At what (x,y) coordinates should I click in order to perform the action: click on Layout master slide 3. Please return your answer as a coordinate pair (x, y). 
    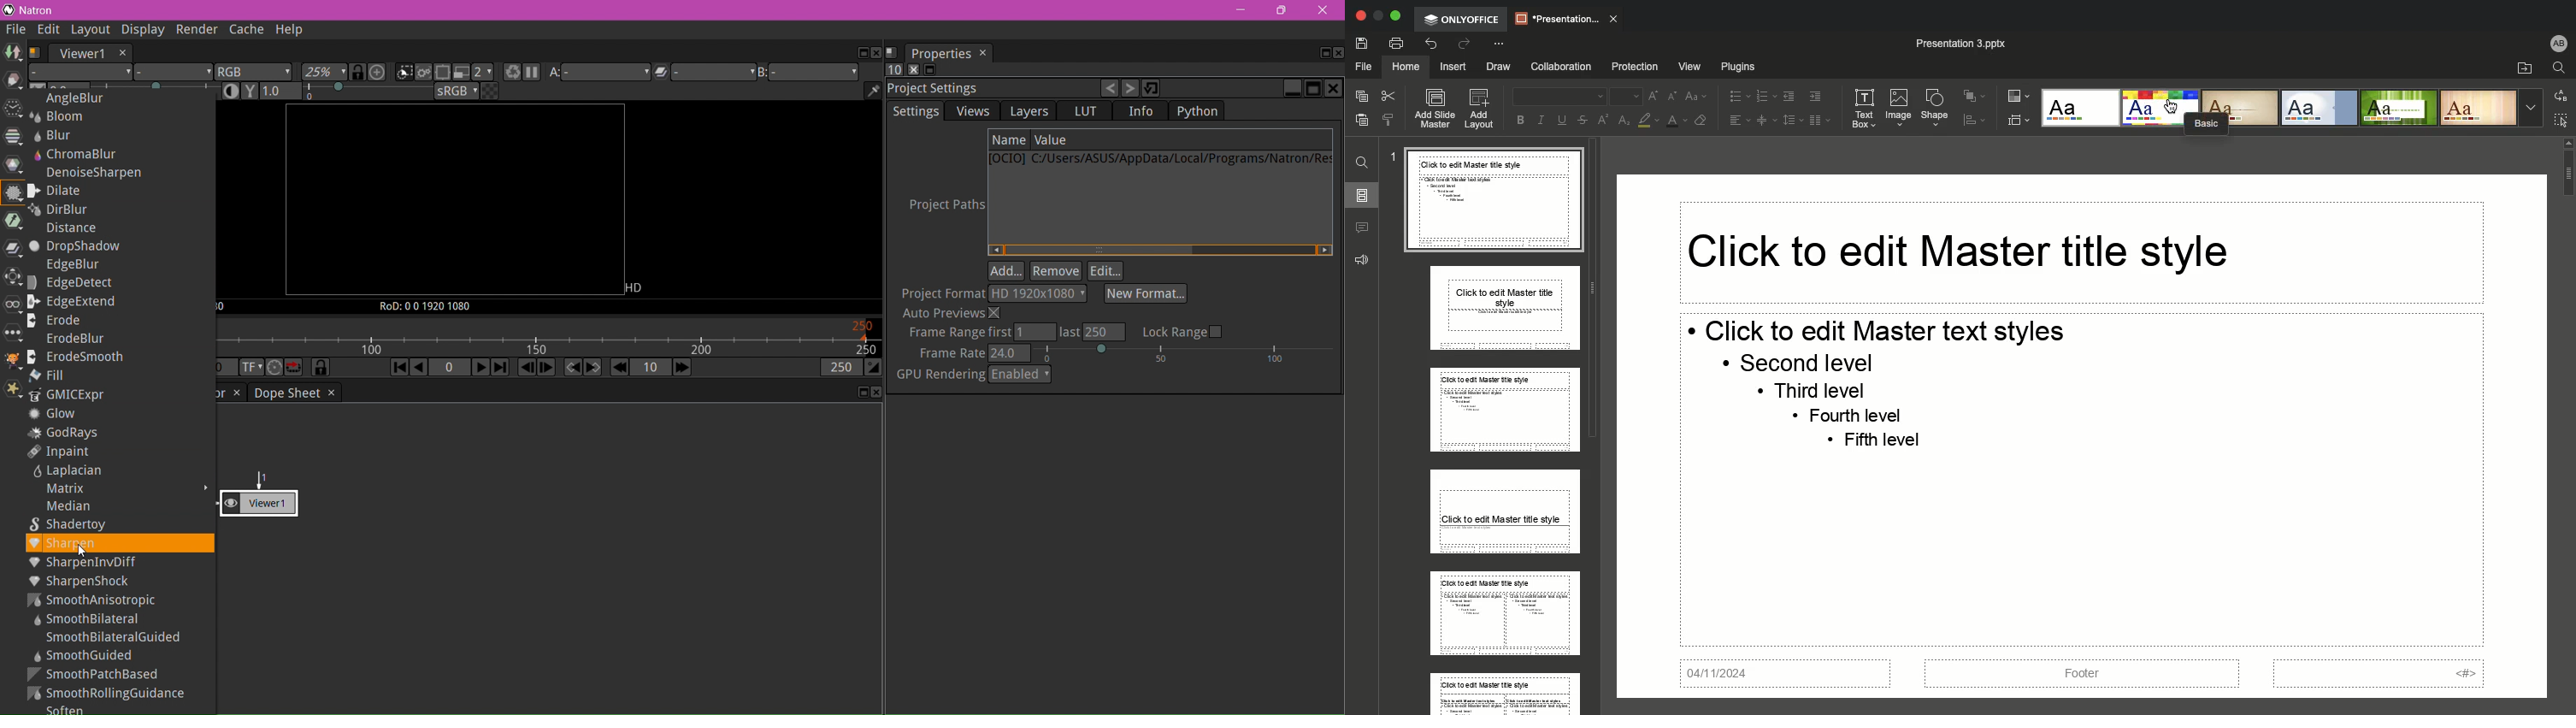
    Looking at the image, I should click on (1503, 411).